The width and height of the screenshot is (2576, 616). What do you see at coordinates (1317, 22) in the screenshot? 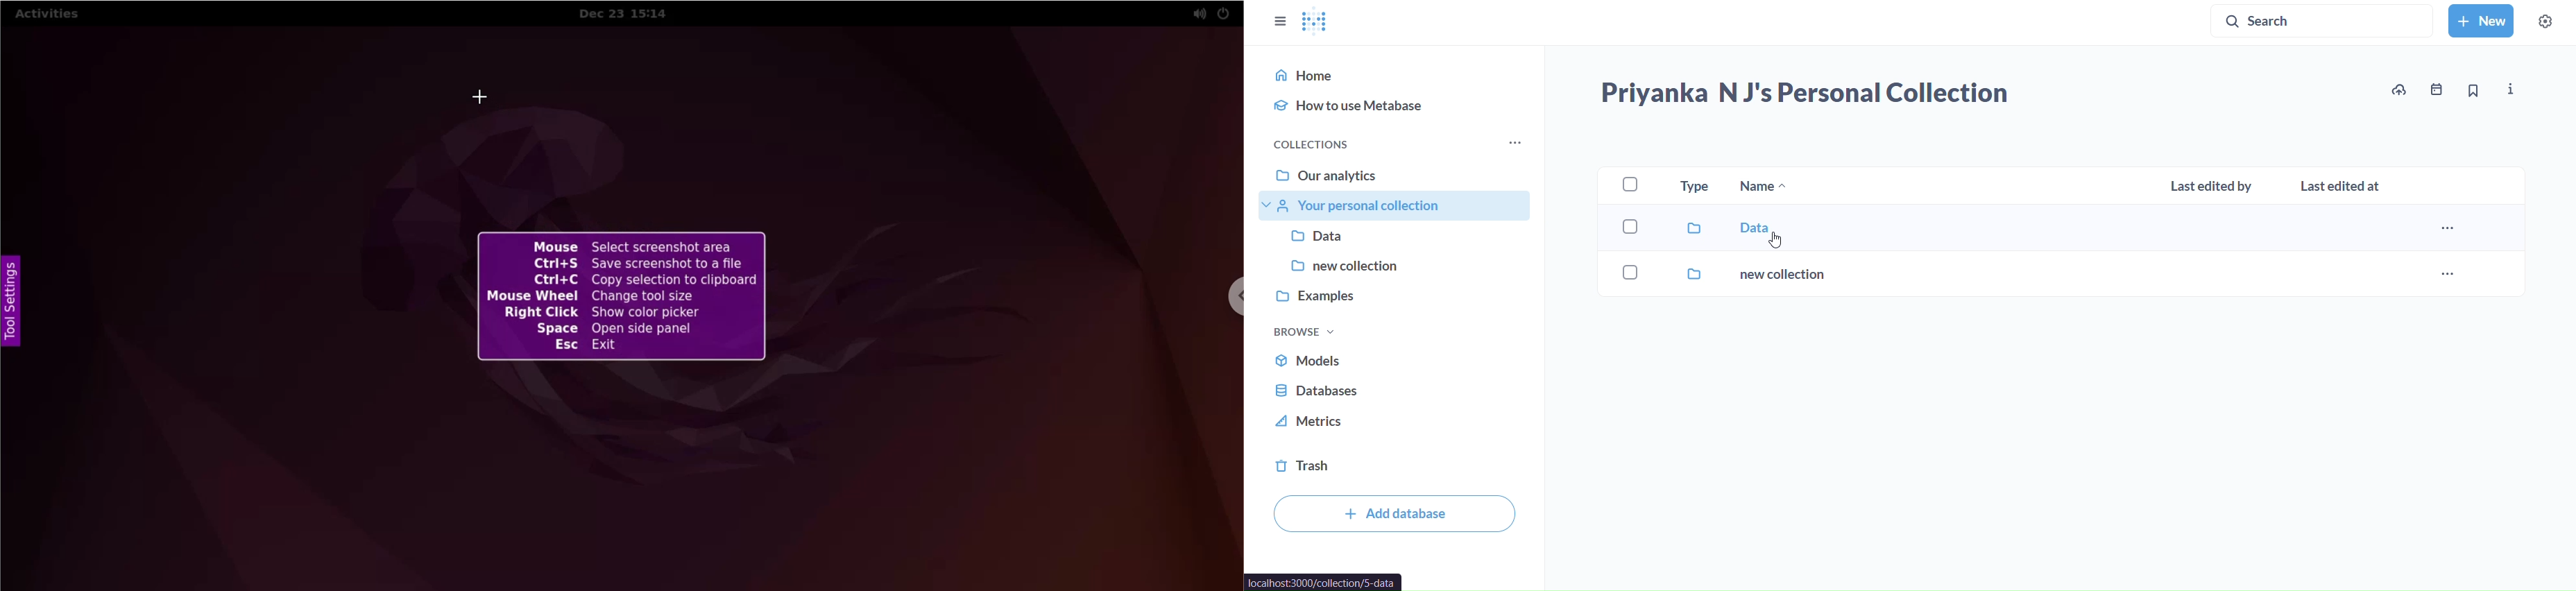
I see `logo` at bounding box center [1317, 22].